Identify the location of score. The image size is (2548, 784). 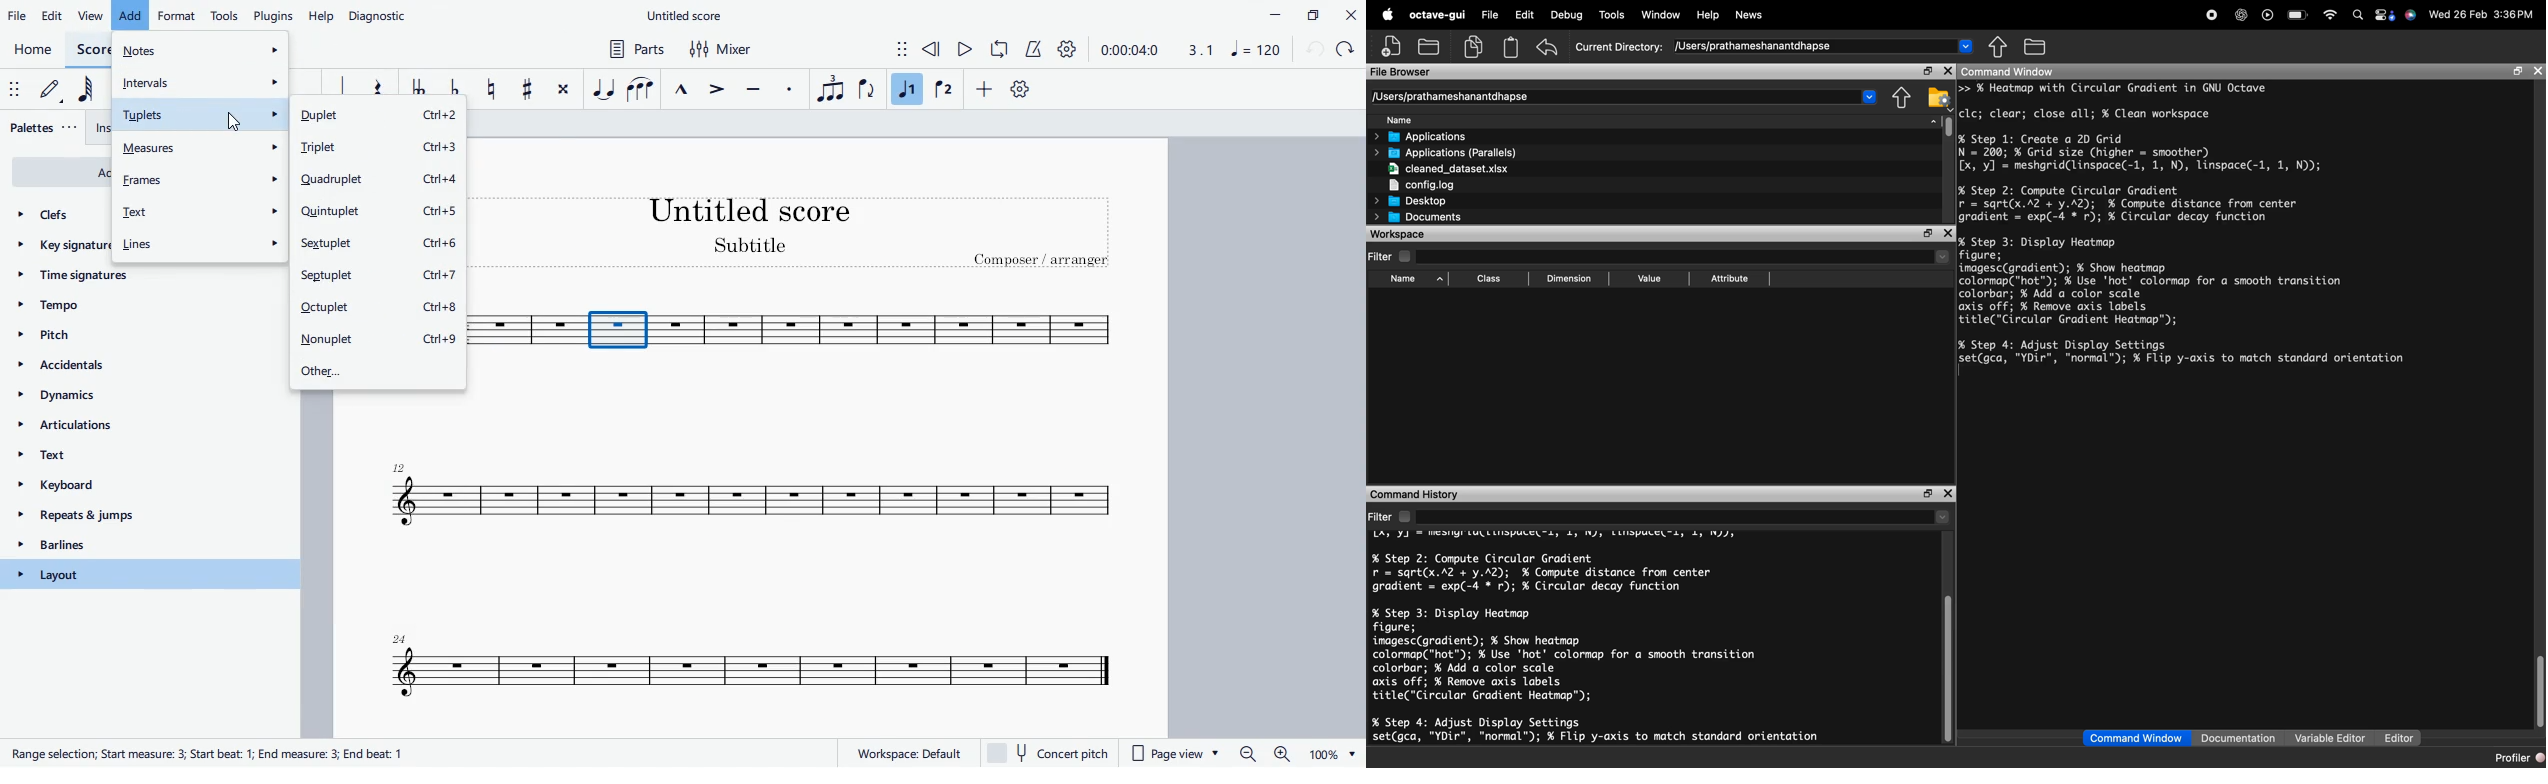
(523, 331).